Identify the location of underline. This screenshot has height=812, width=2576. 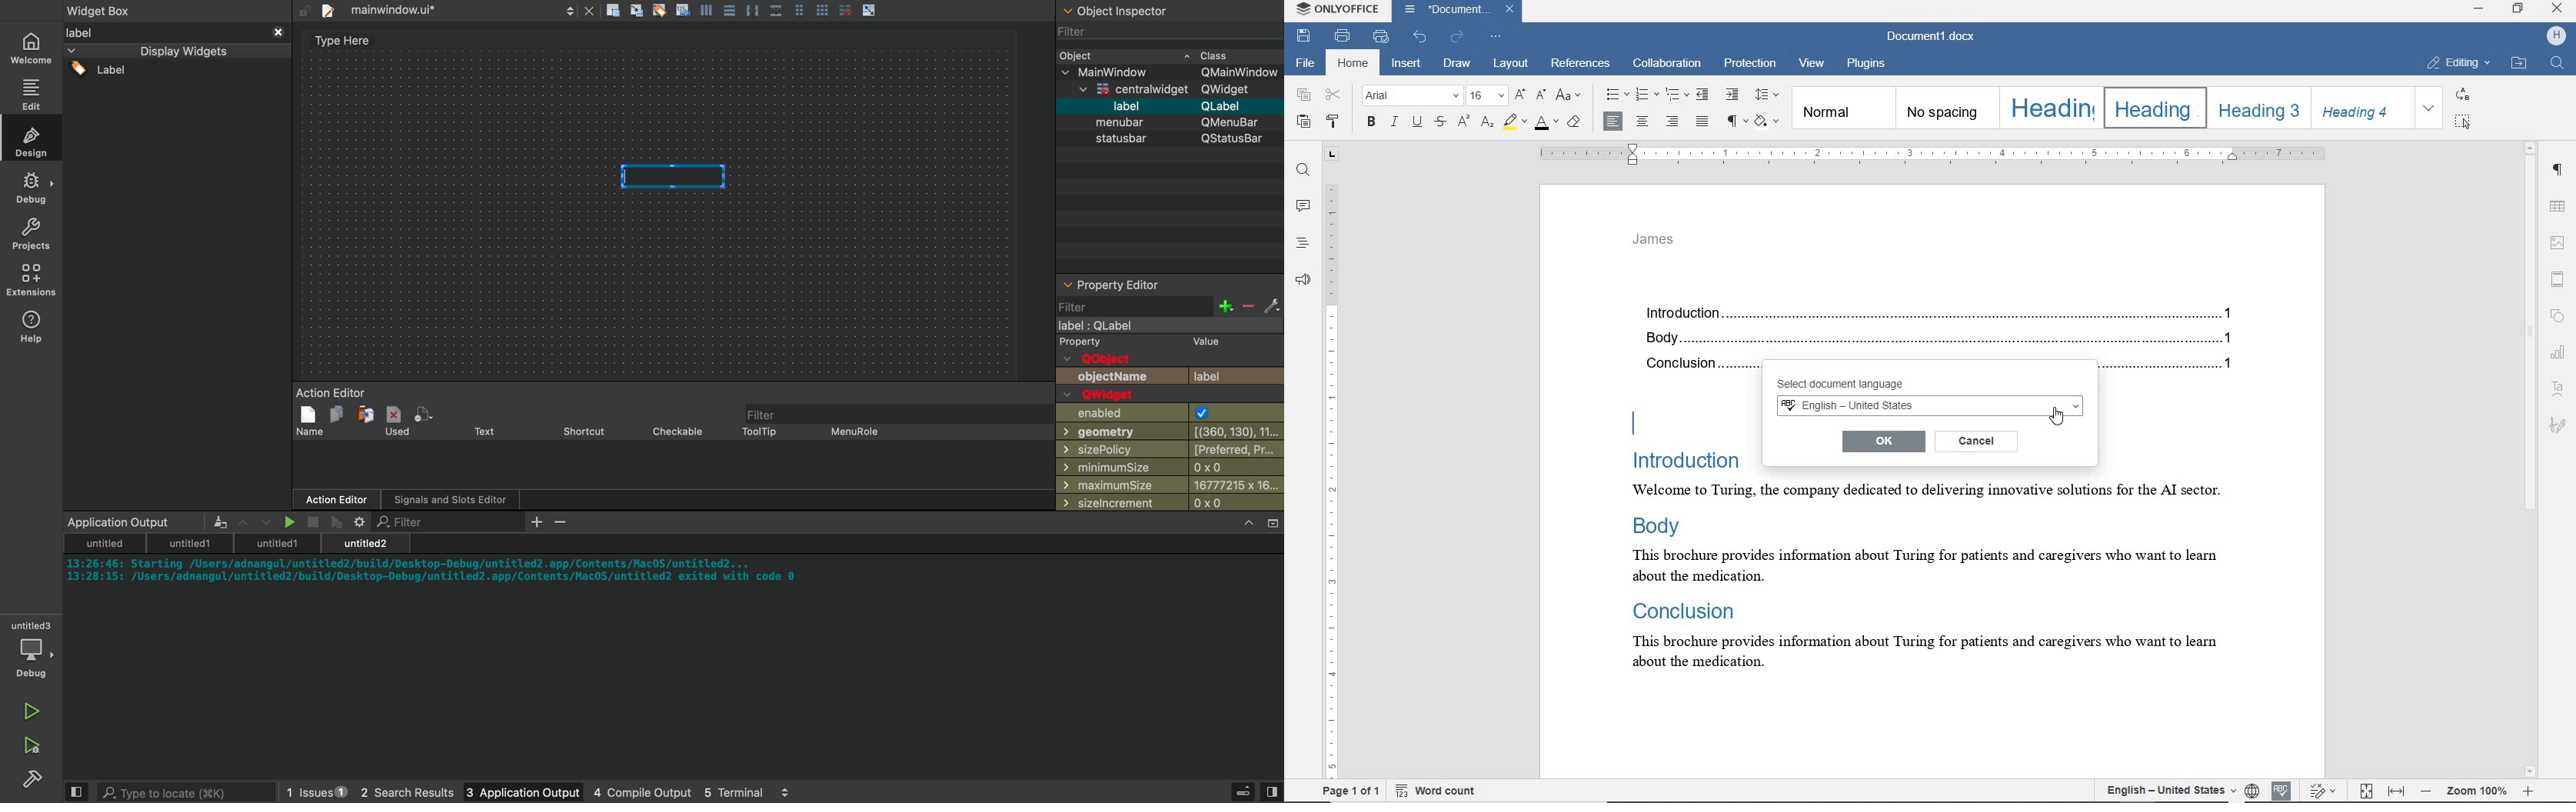
(1419, 123).